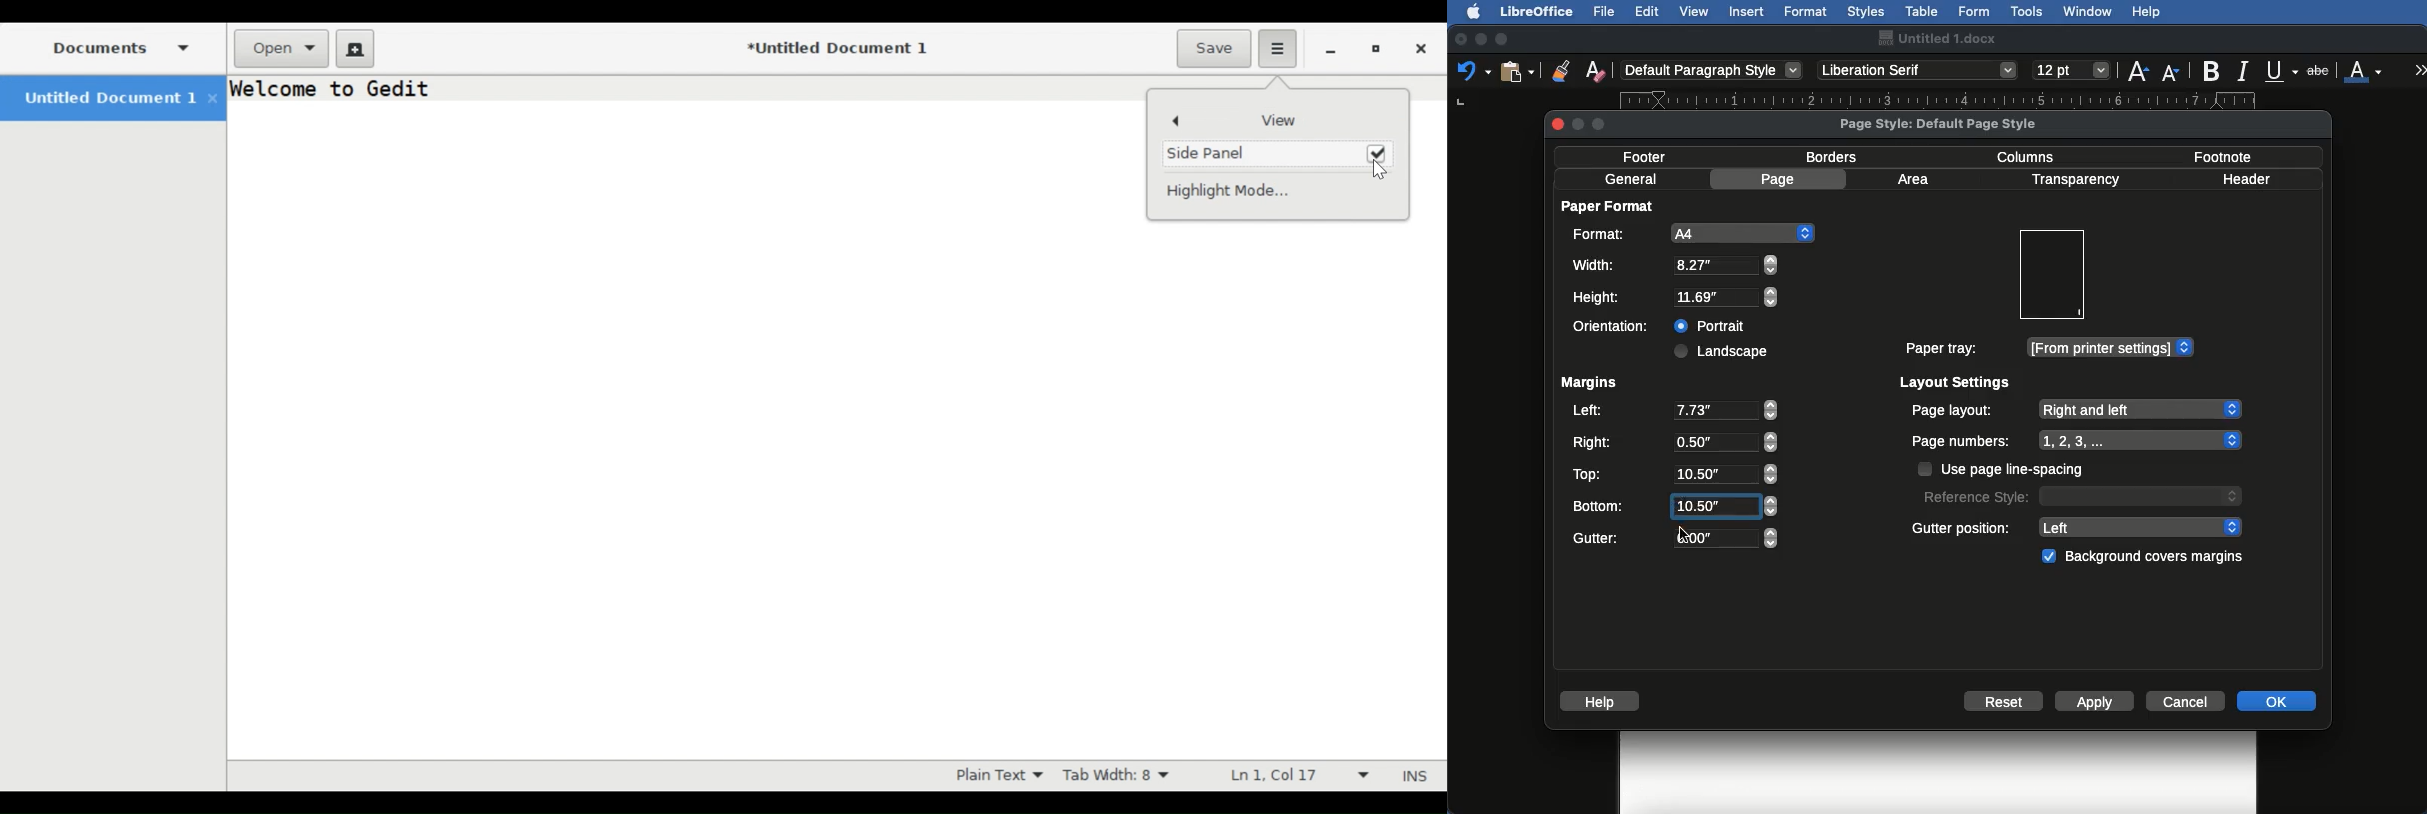 The height and width of the screenshot is (840, 2436). I want to click on Paper tray, so click(2048, 348).